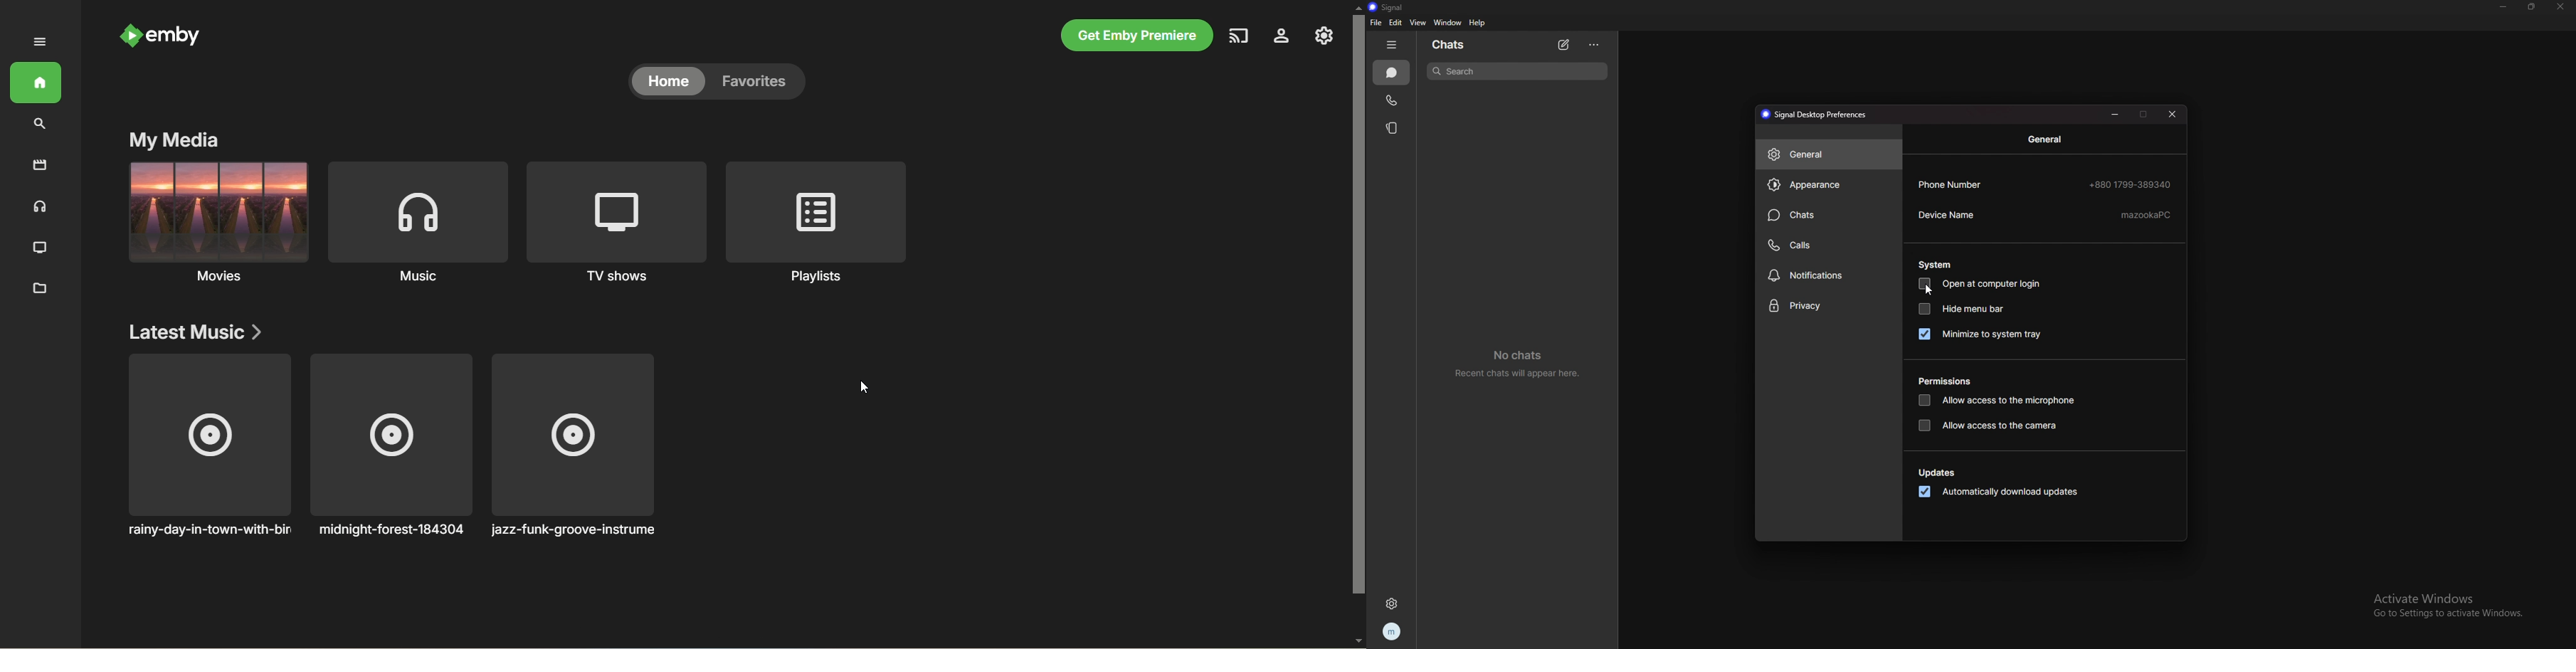  What do you see at coordinates (2532, 6) in the screenshot?
I see `resize` at bounding box center [2532, 6].